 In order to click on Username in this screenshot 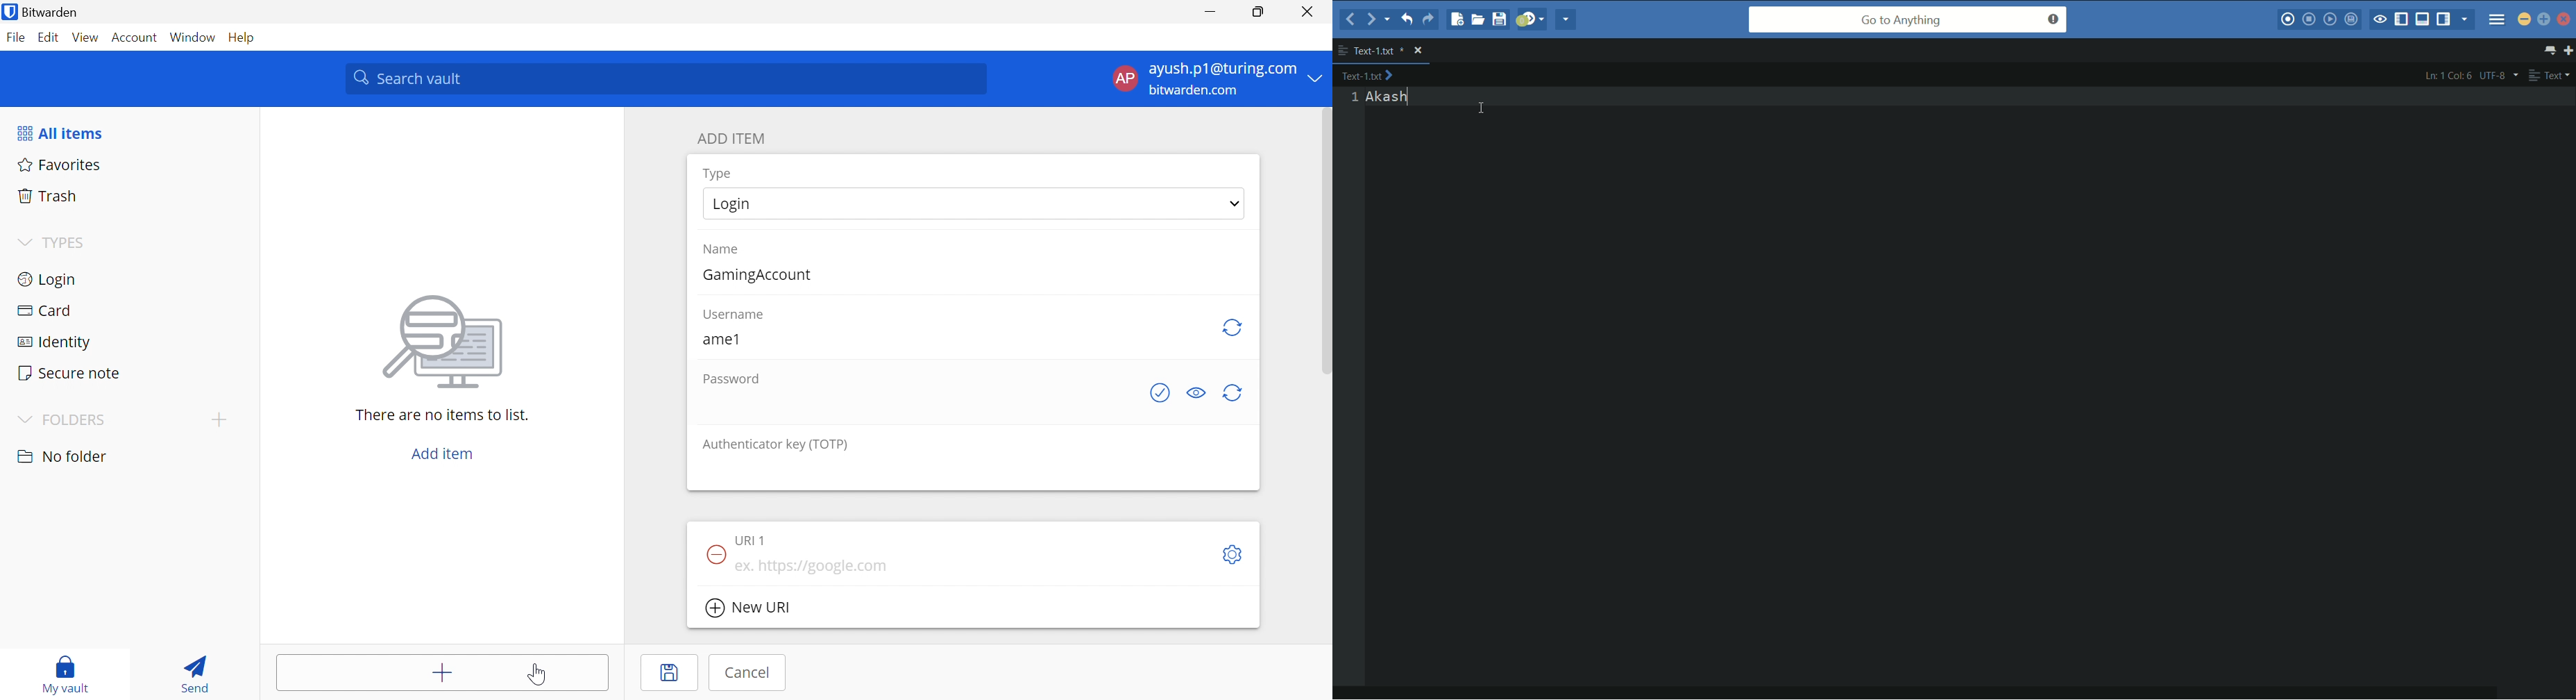, I will do `click(736, 315)`.